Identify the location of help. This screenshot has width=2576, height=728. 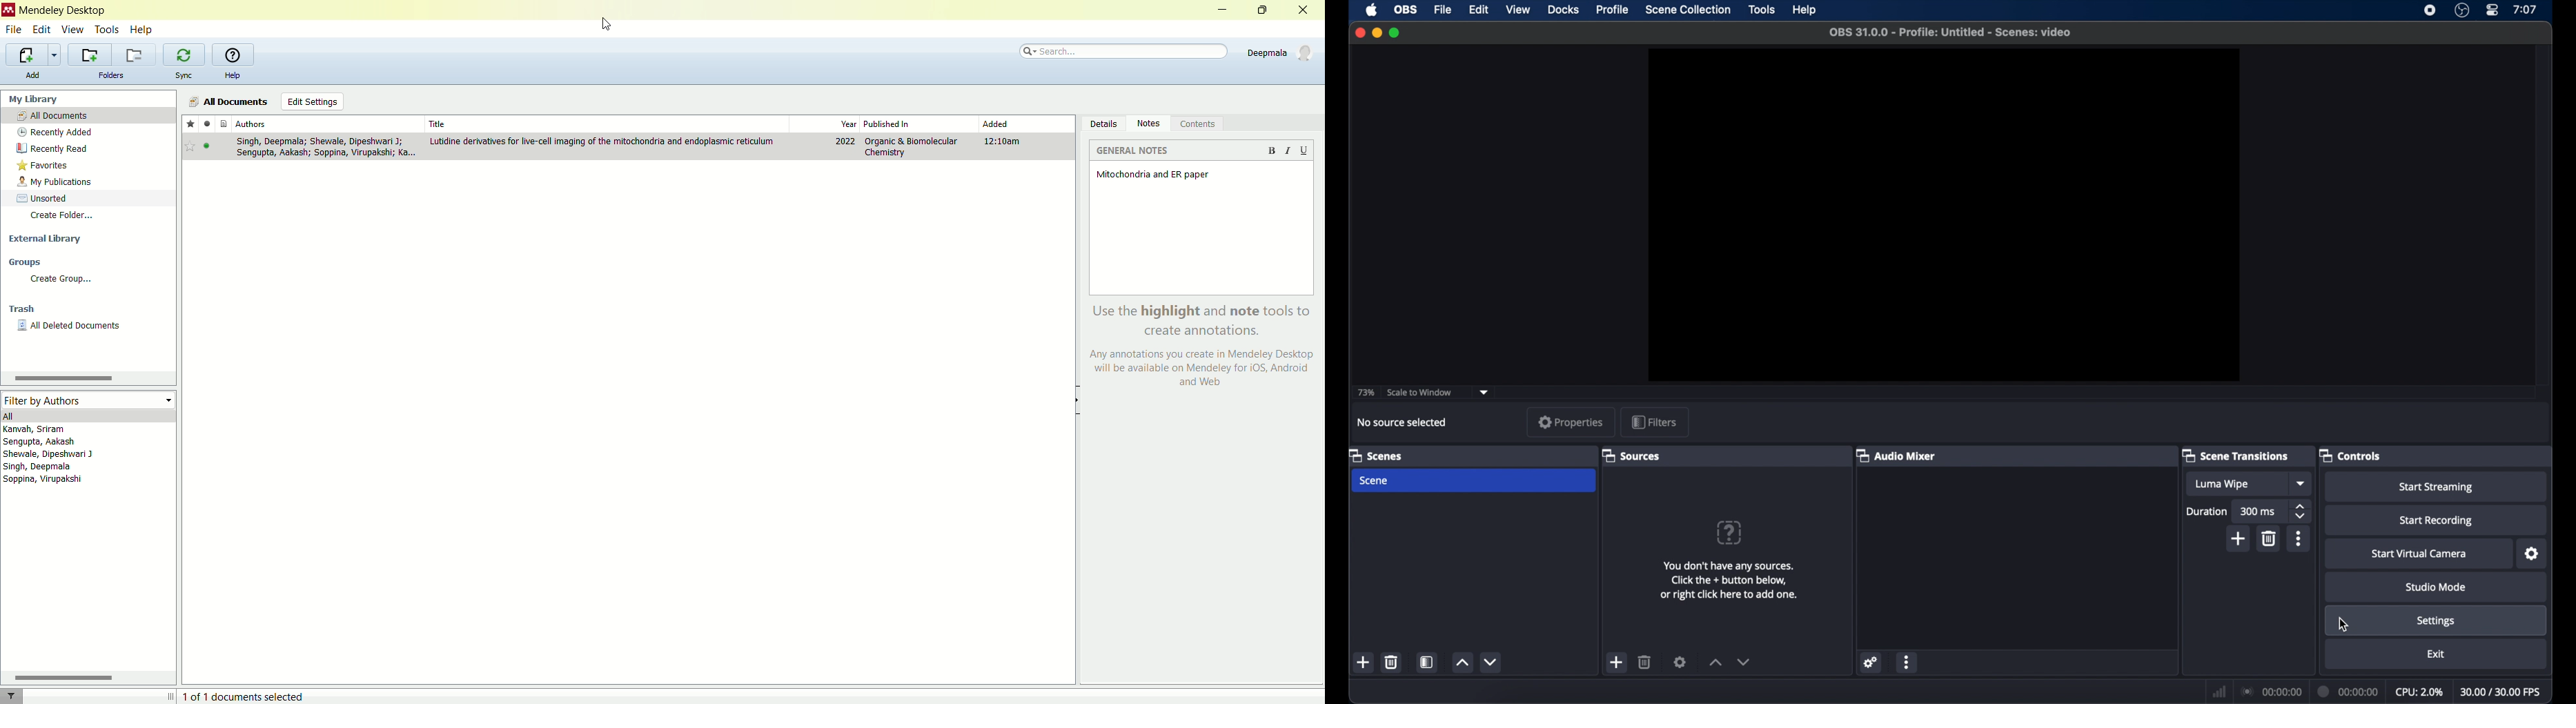
(1805, 10).